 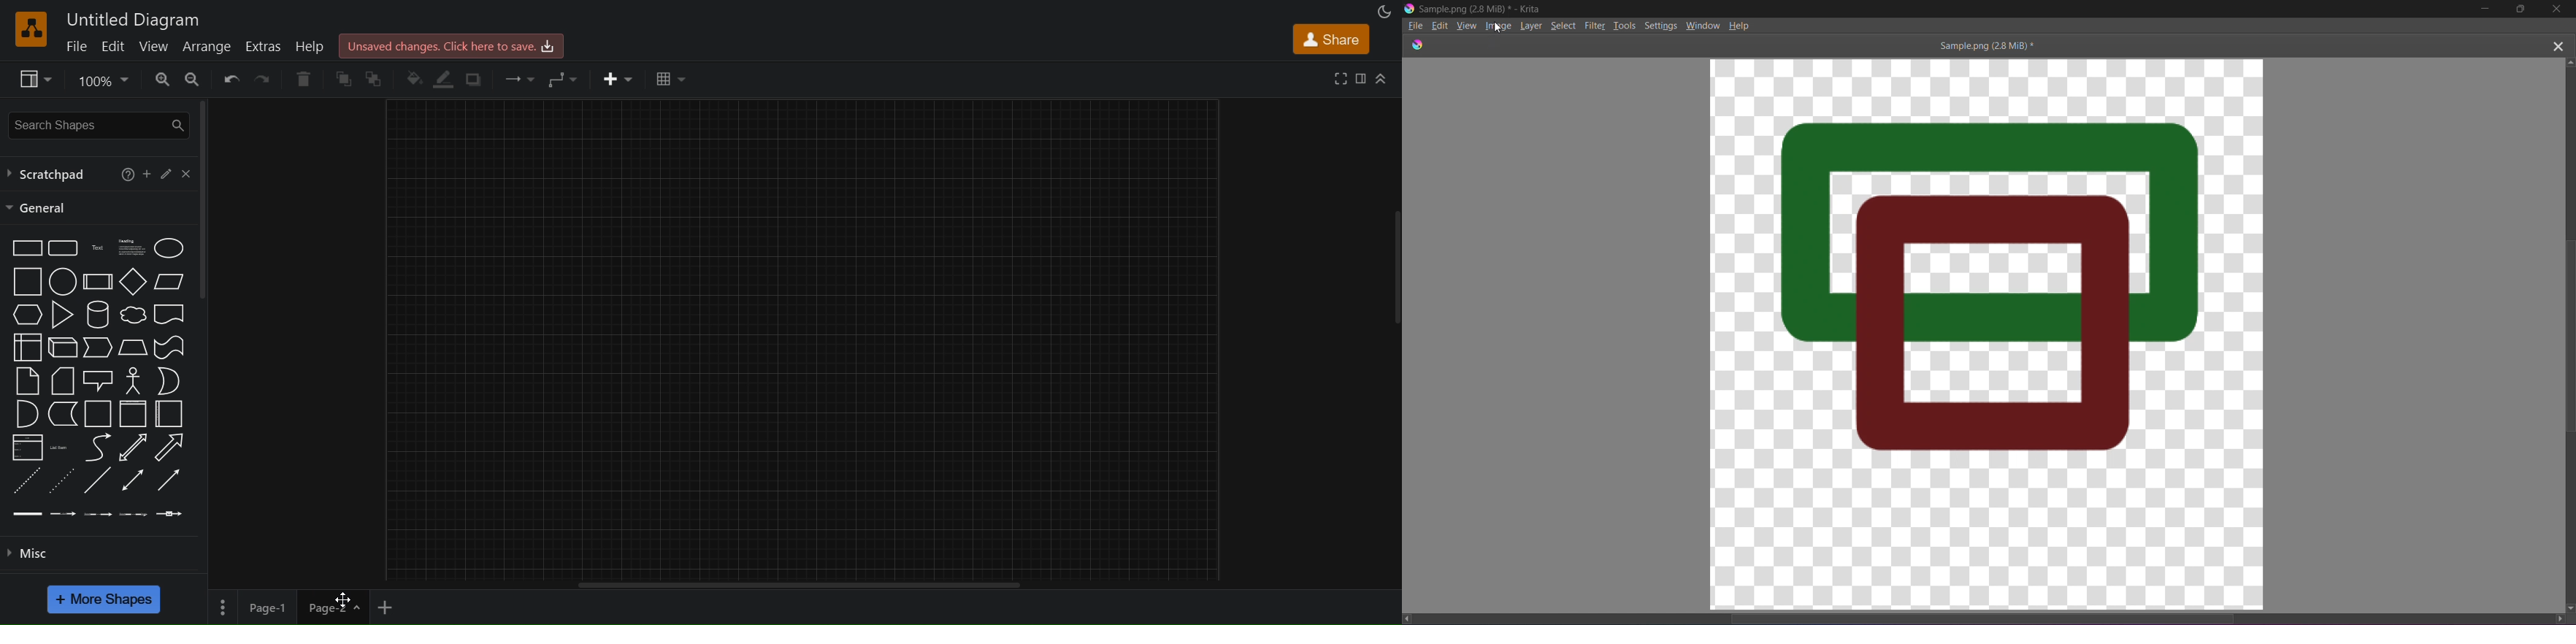 What do you see at coordinates (1409, 8) in the screenshot?
I see `Logo` at bounding box center [1409, 8].